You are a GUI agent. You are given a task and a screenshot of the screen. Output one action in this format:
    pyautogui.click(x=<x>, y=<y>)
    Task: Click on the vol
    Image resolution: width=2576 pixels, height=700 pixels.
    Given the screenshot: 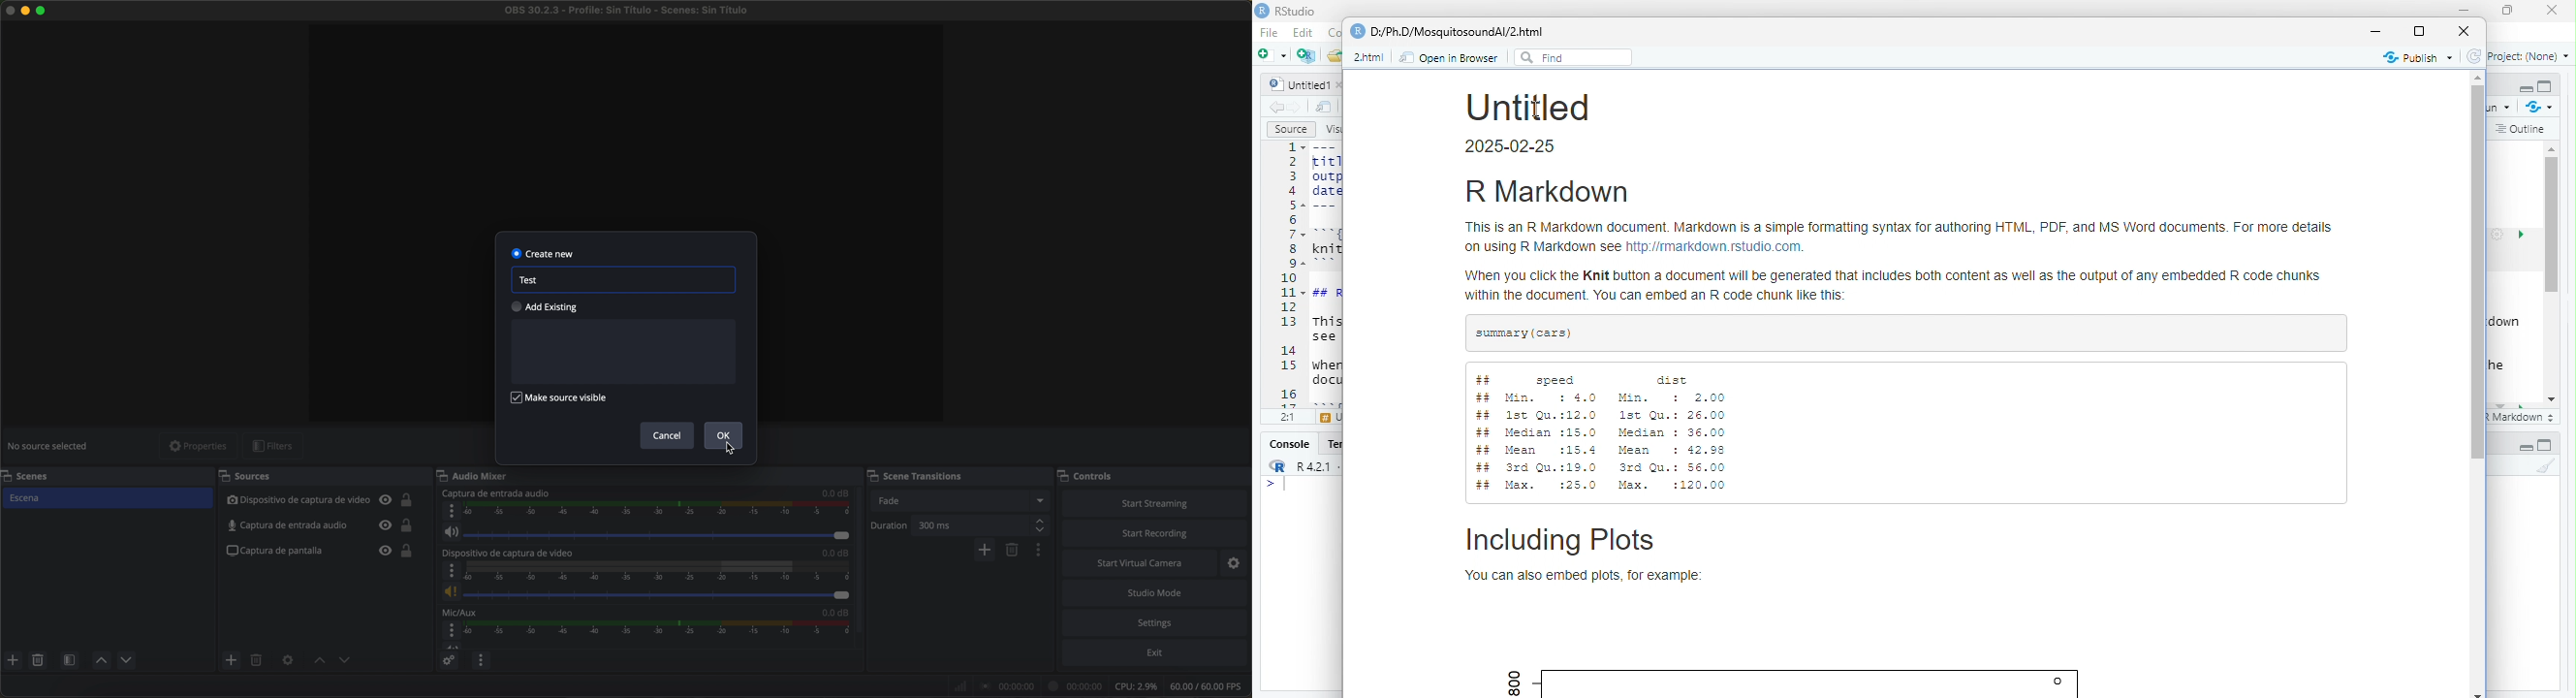 What is the action you would take?
    pyautogui.click(x=645, y=592)
    